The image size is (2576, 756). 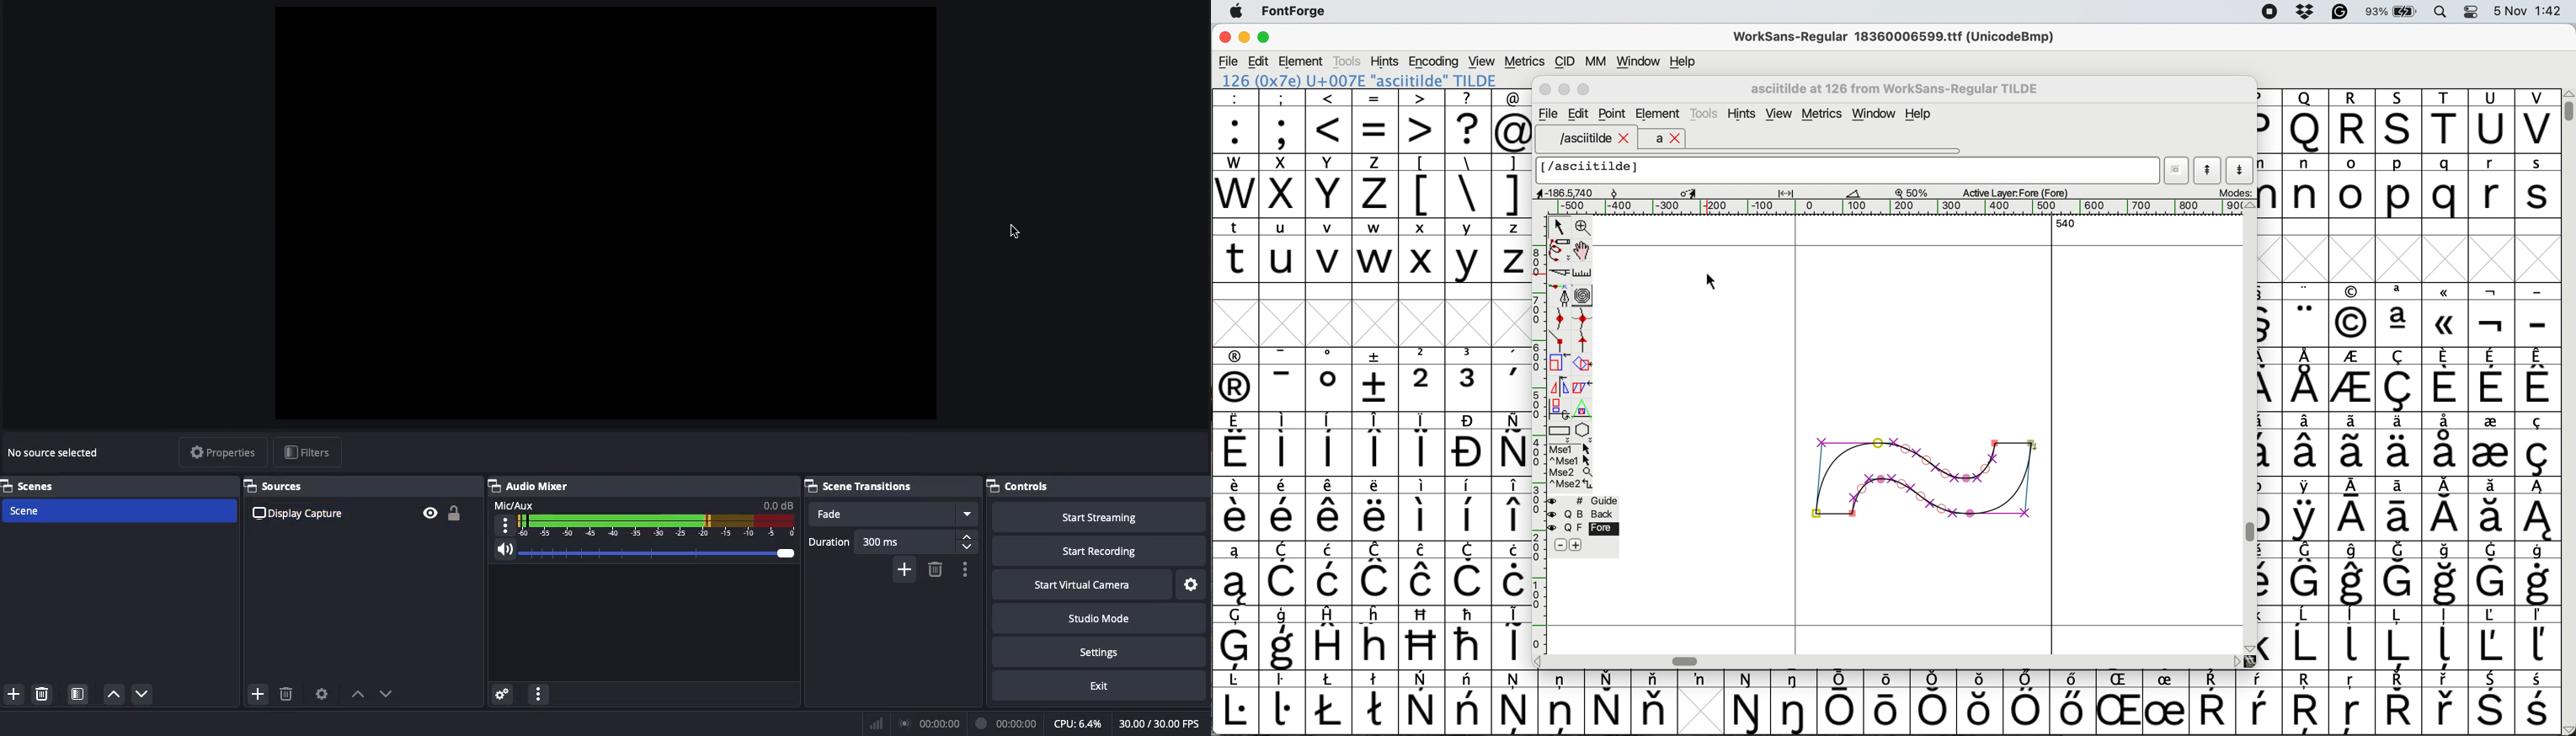 I want to click on a, so click(x=1667, y=138).